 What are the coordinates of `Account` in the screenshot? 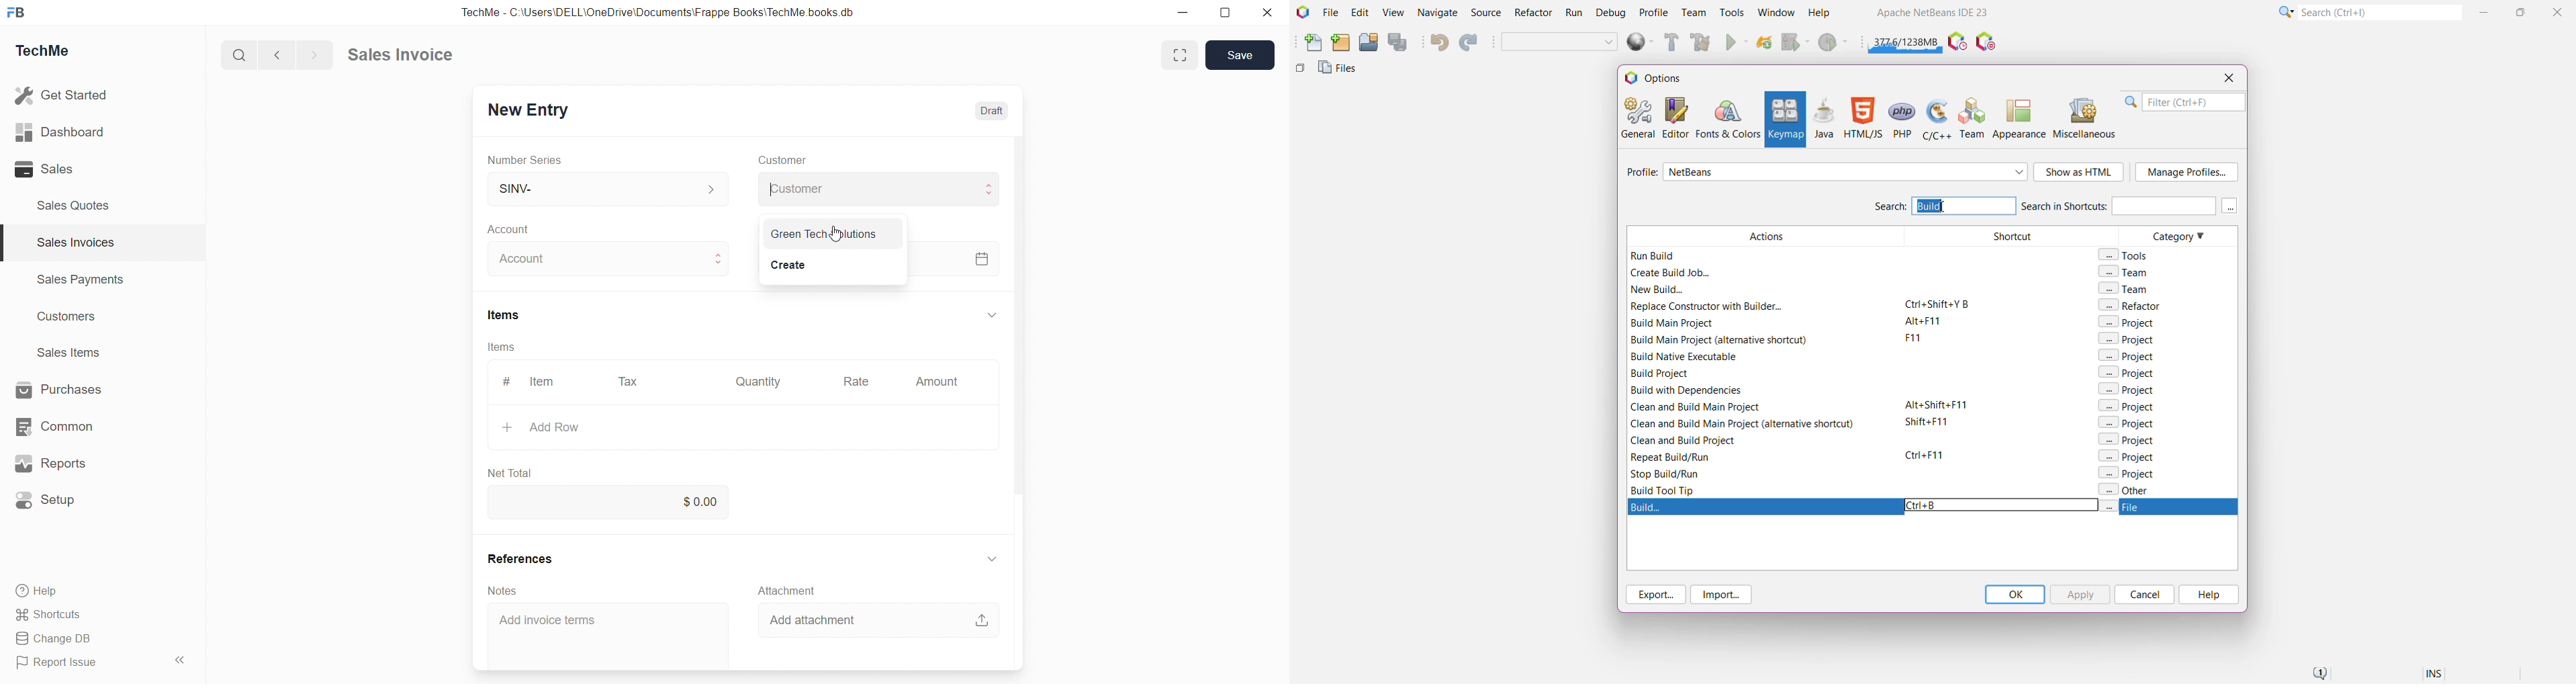 It's located at (515, 229).